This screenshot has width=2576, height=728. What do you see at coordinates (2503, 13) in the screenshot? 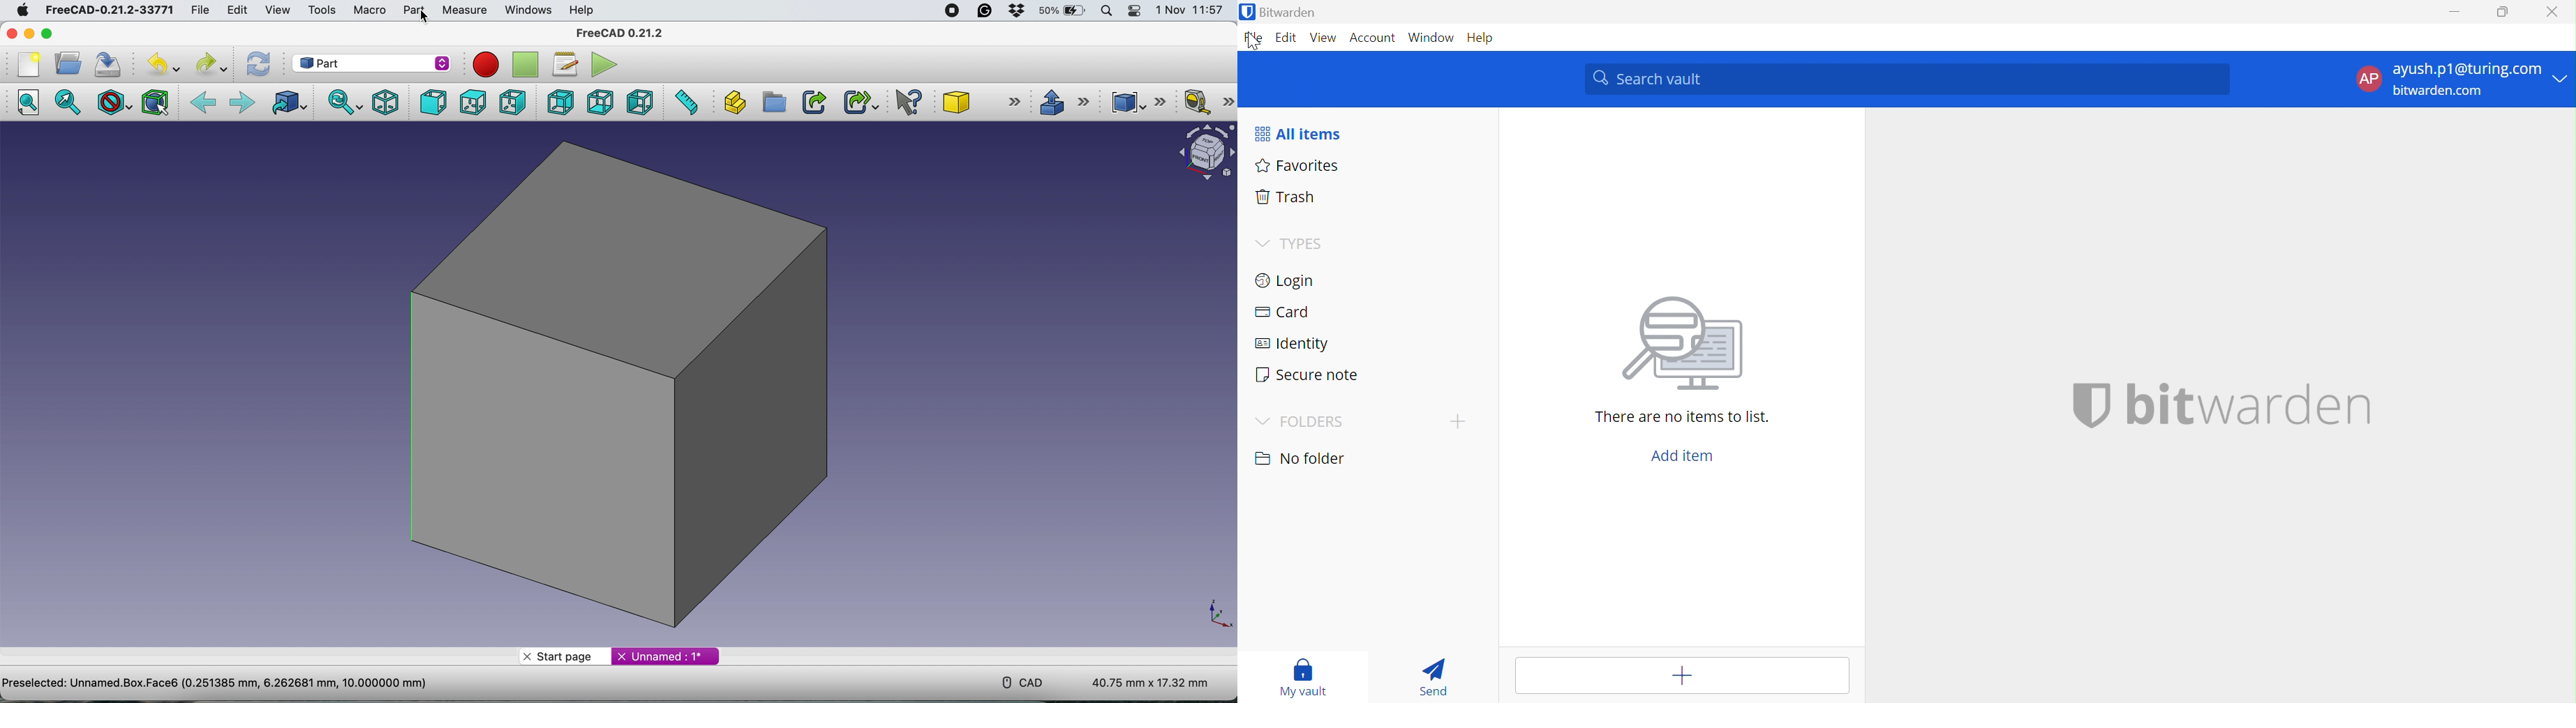
I see `Restore Down` at bounding box center [2503, 13].